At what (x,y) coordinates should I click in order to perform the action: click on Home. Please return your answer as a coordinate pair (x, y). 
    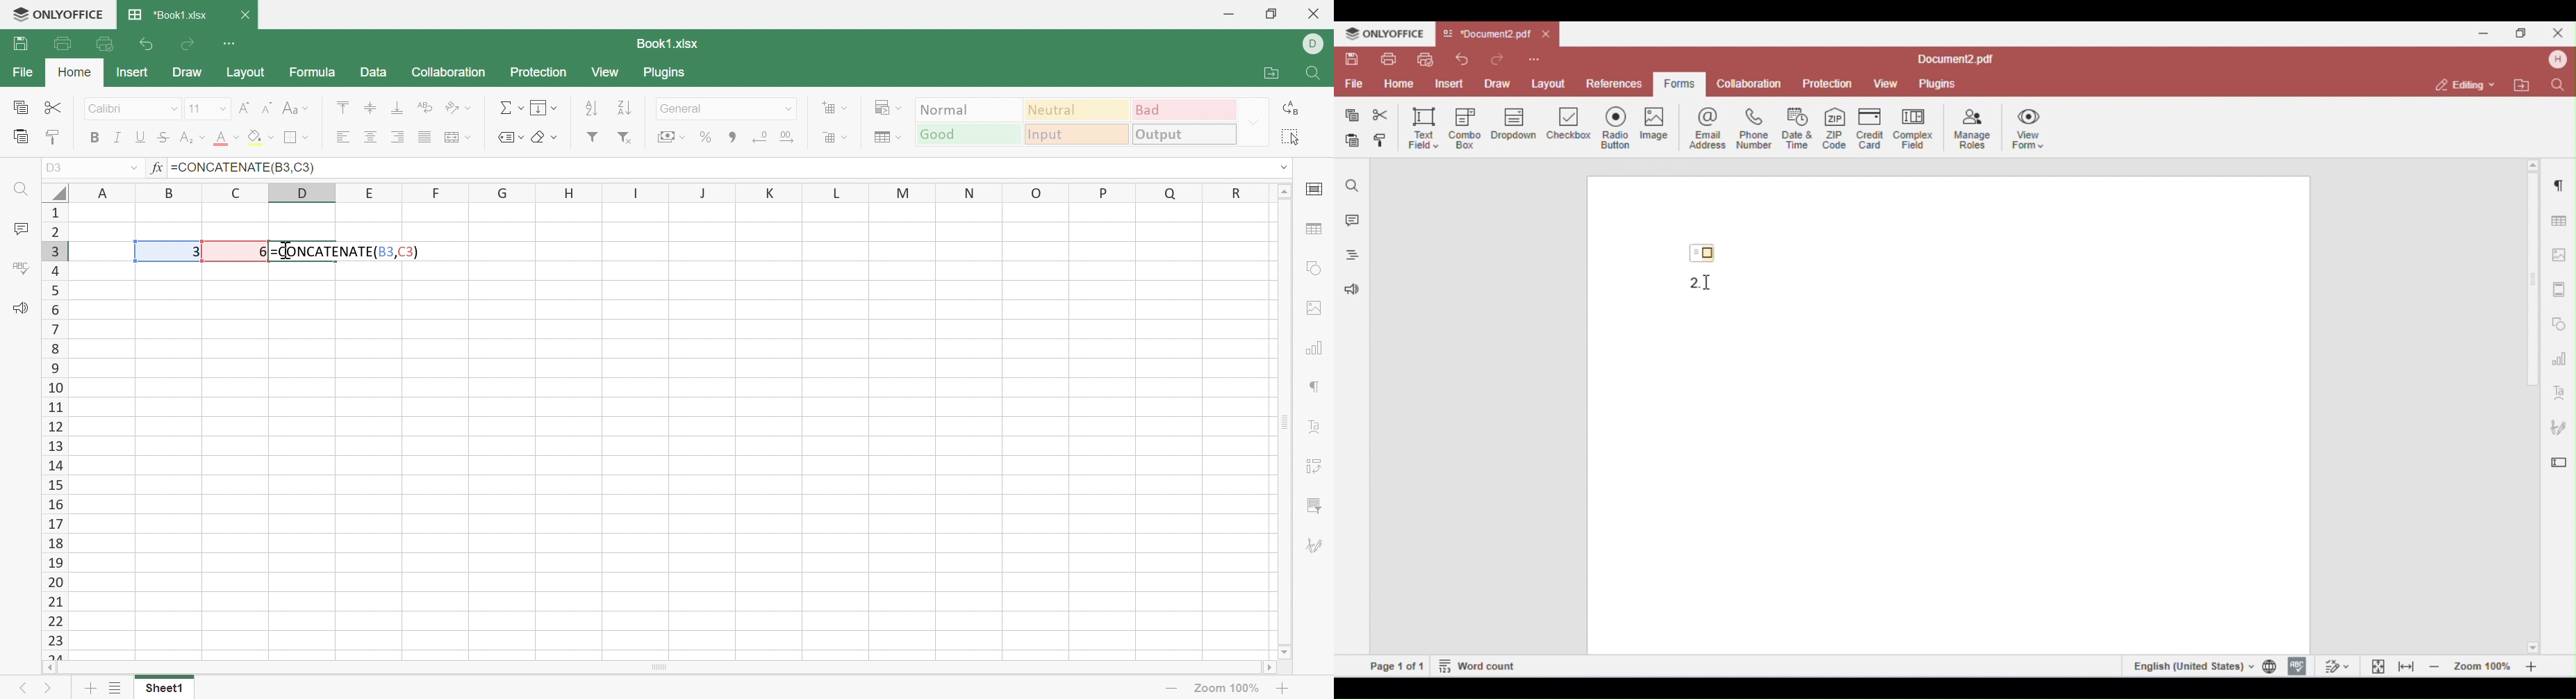
    Looking at the image, I should click on (74, 70).